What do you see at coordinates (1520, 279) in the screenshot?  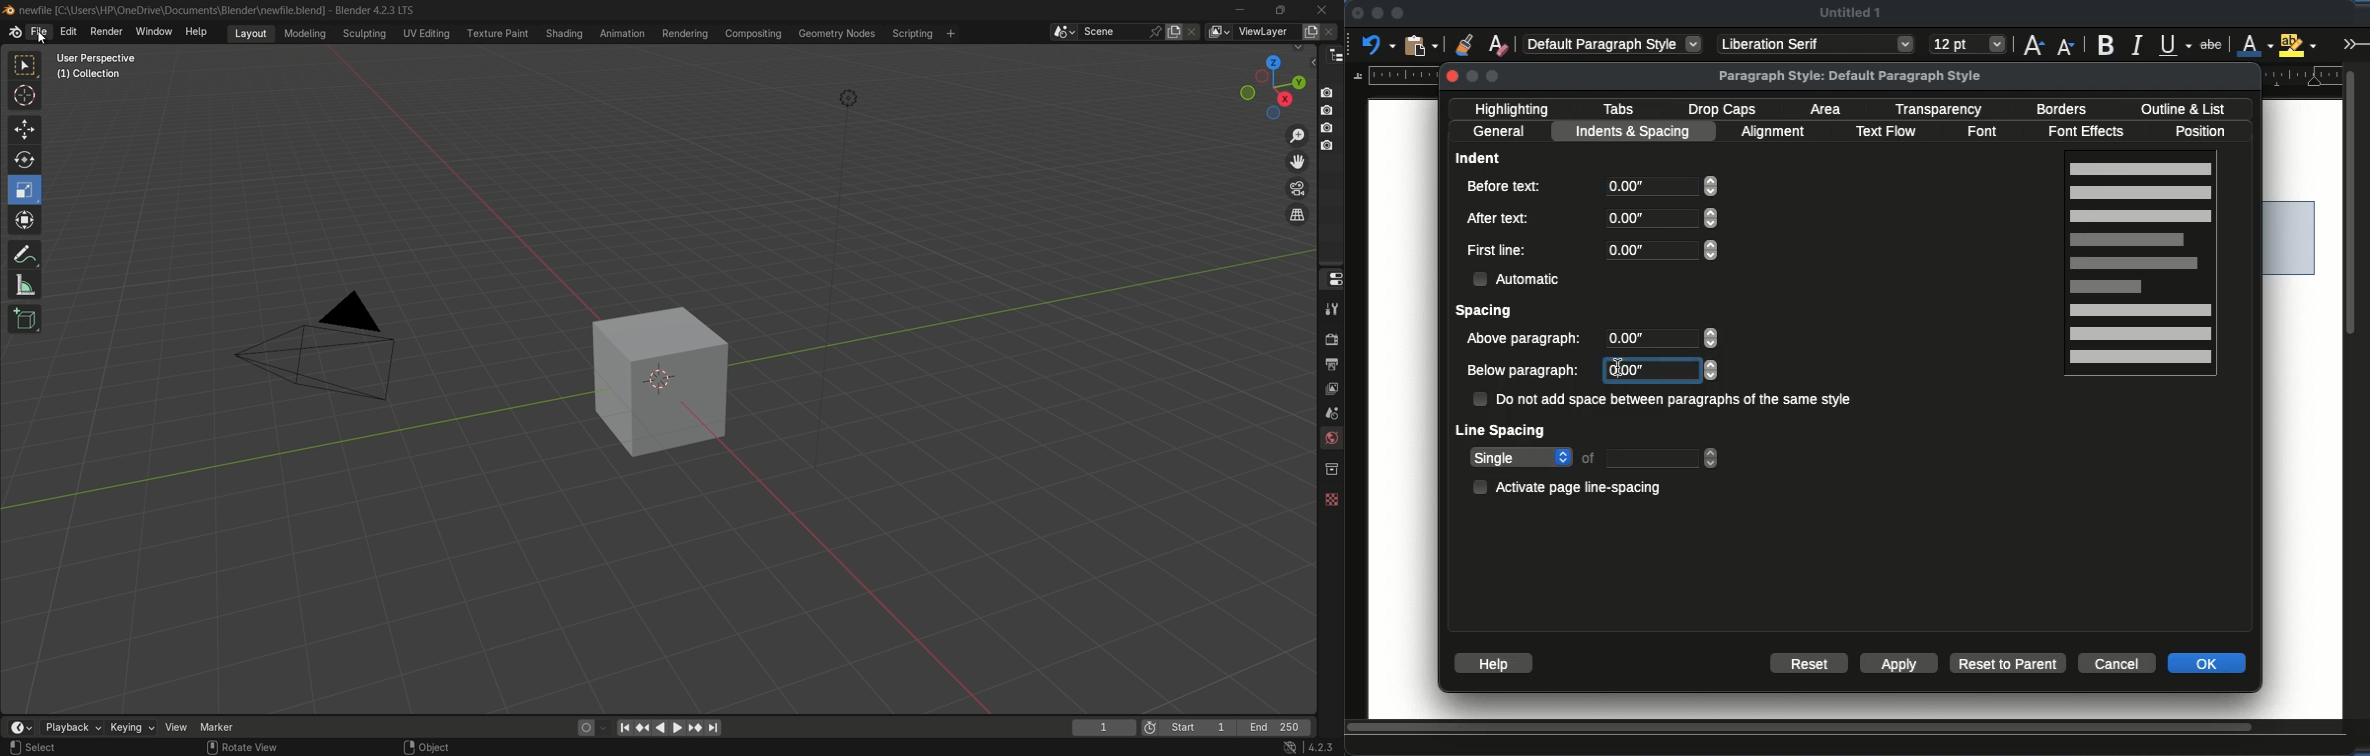 I see `automatic` at bounding box center [1520, 279].